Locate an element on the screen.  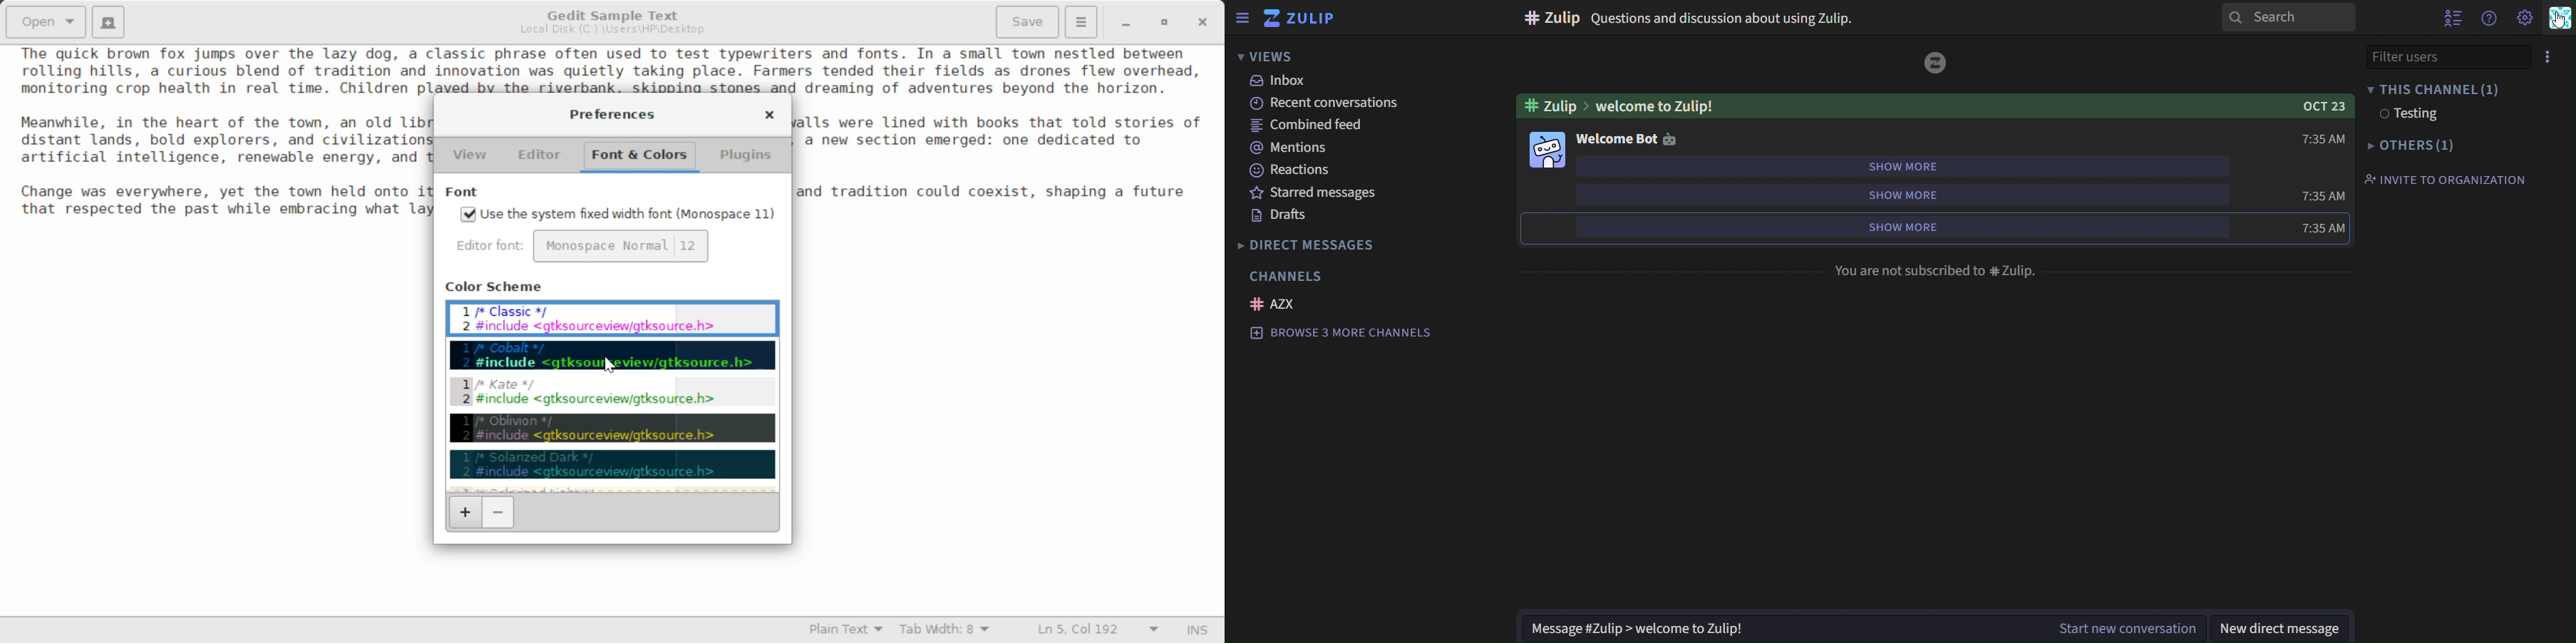
File Location is located at coordinates (611, 31).